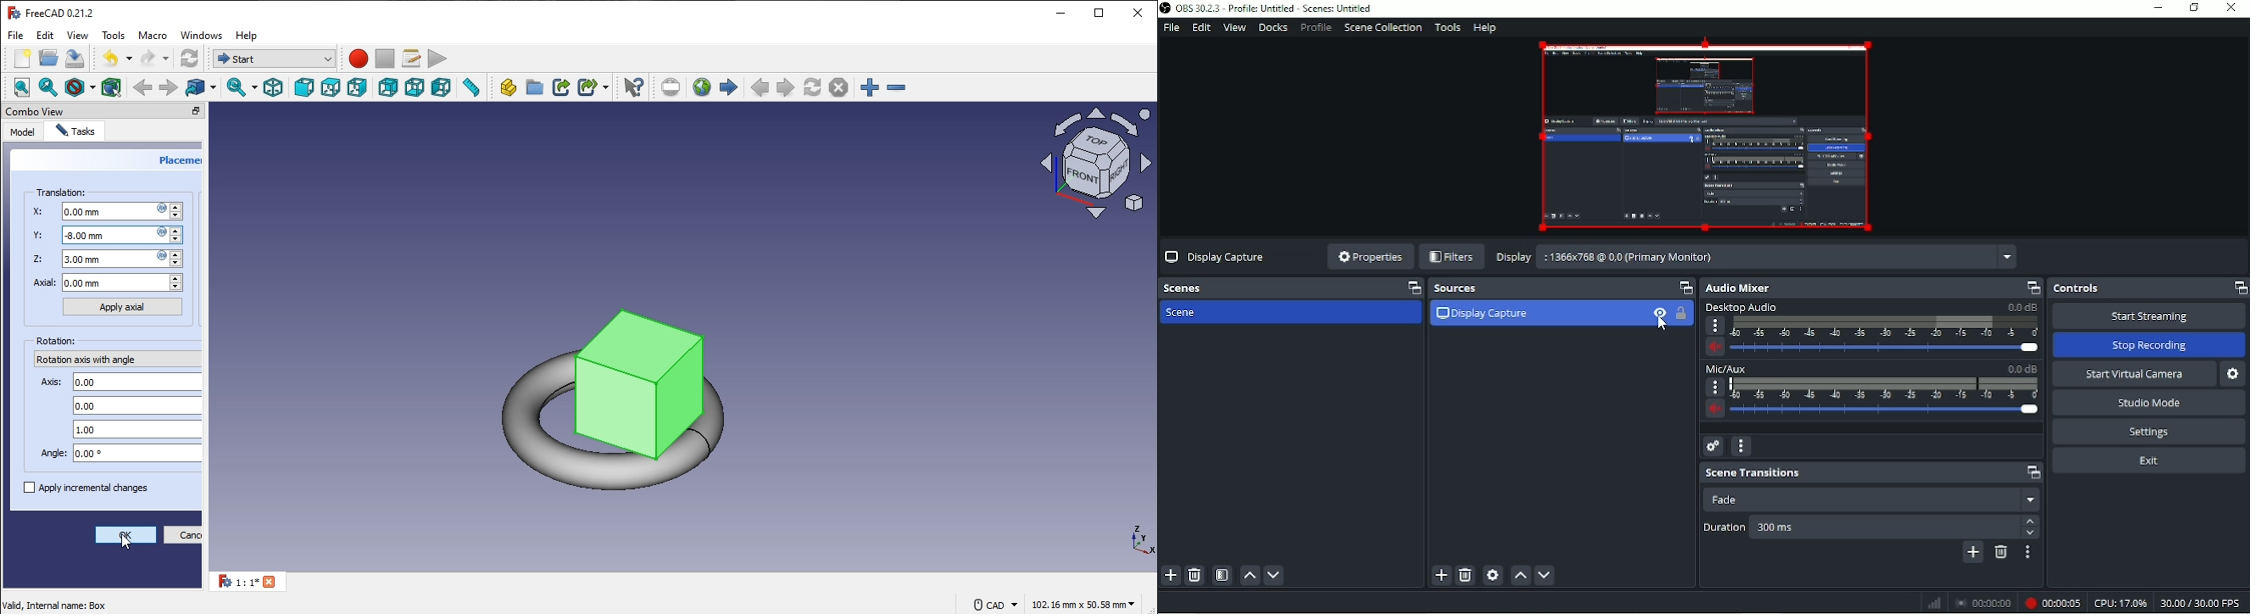 The width and height of the screenshot is (2268, 616). Describe the element at coordinates (1494, 575) in the screenshot. I see `Open source properties` at that location.